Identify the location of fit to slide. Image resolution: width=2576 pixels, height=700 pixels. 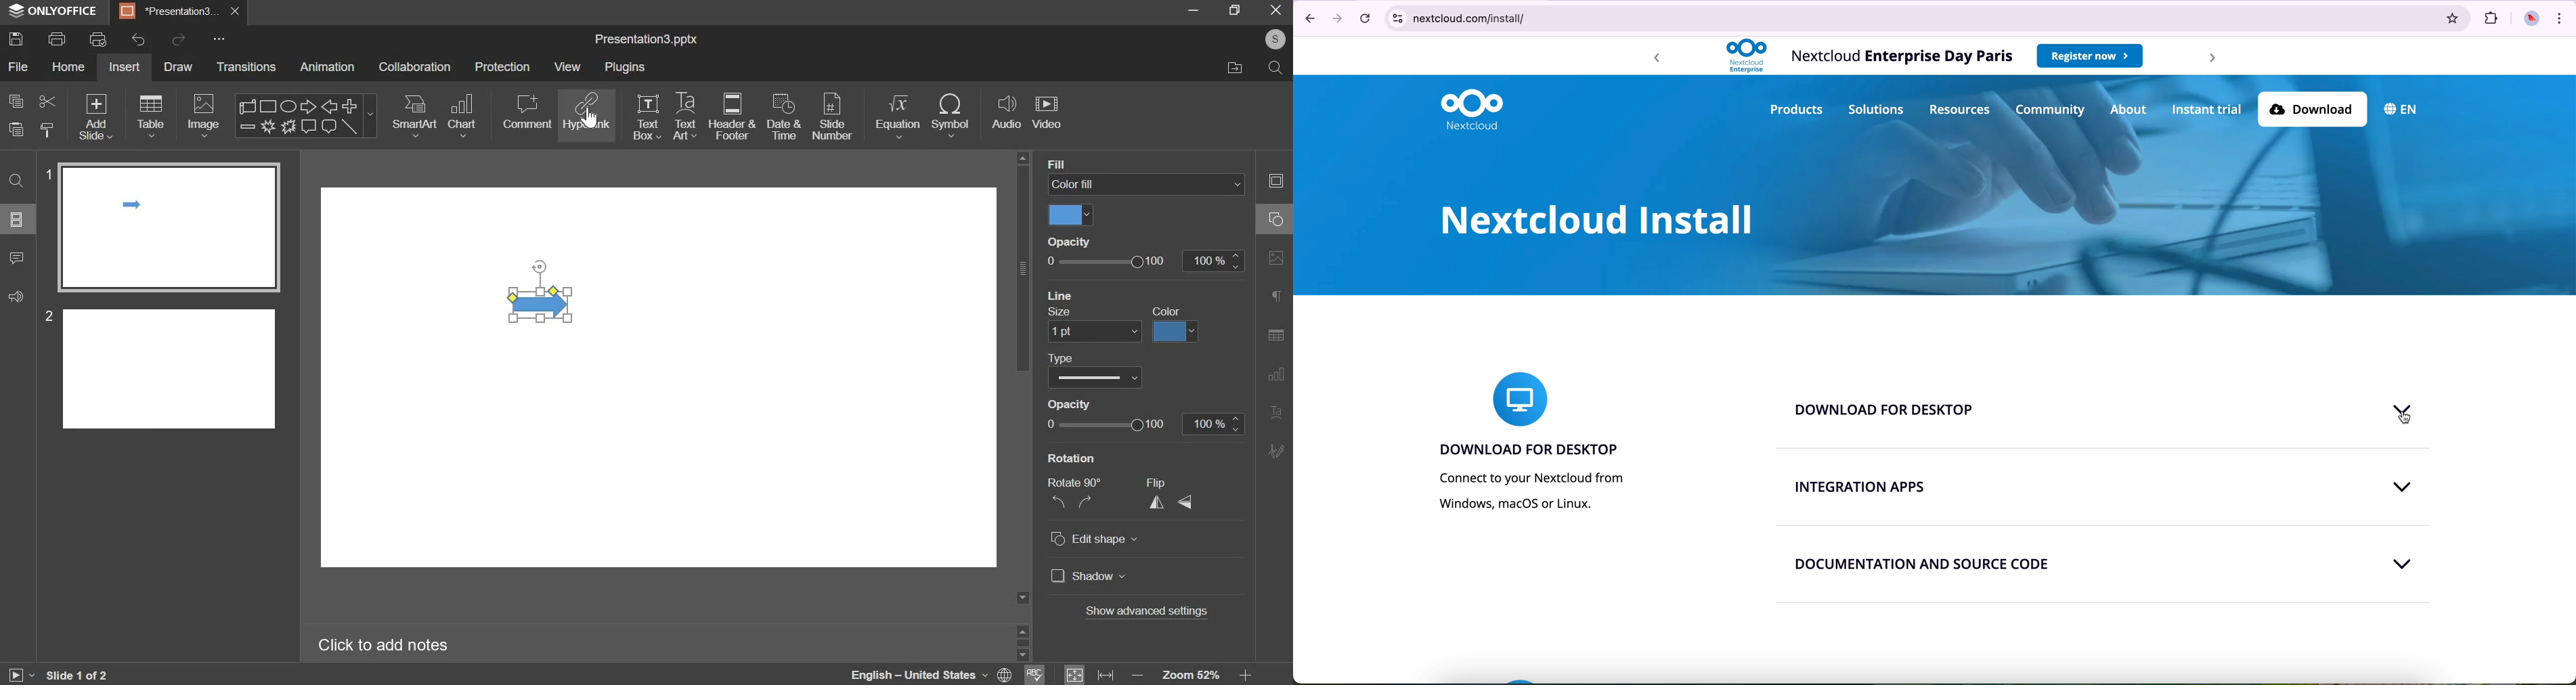
(1074, 675).